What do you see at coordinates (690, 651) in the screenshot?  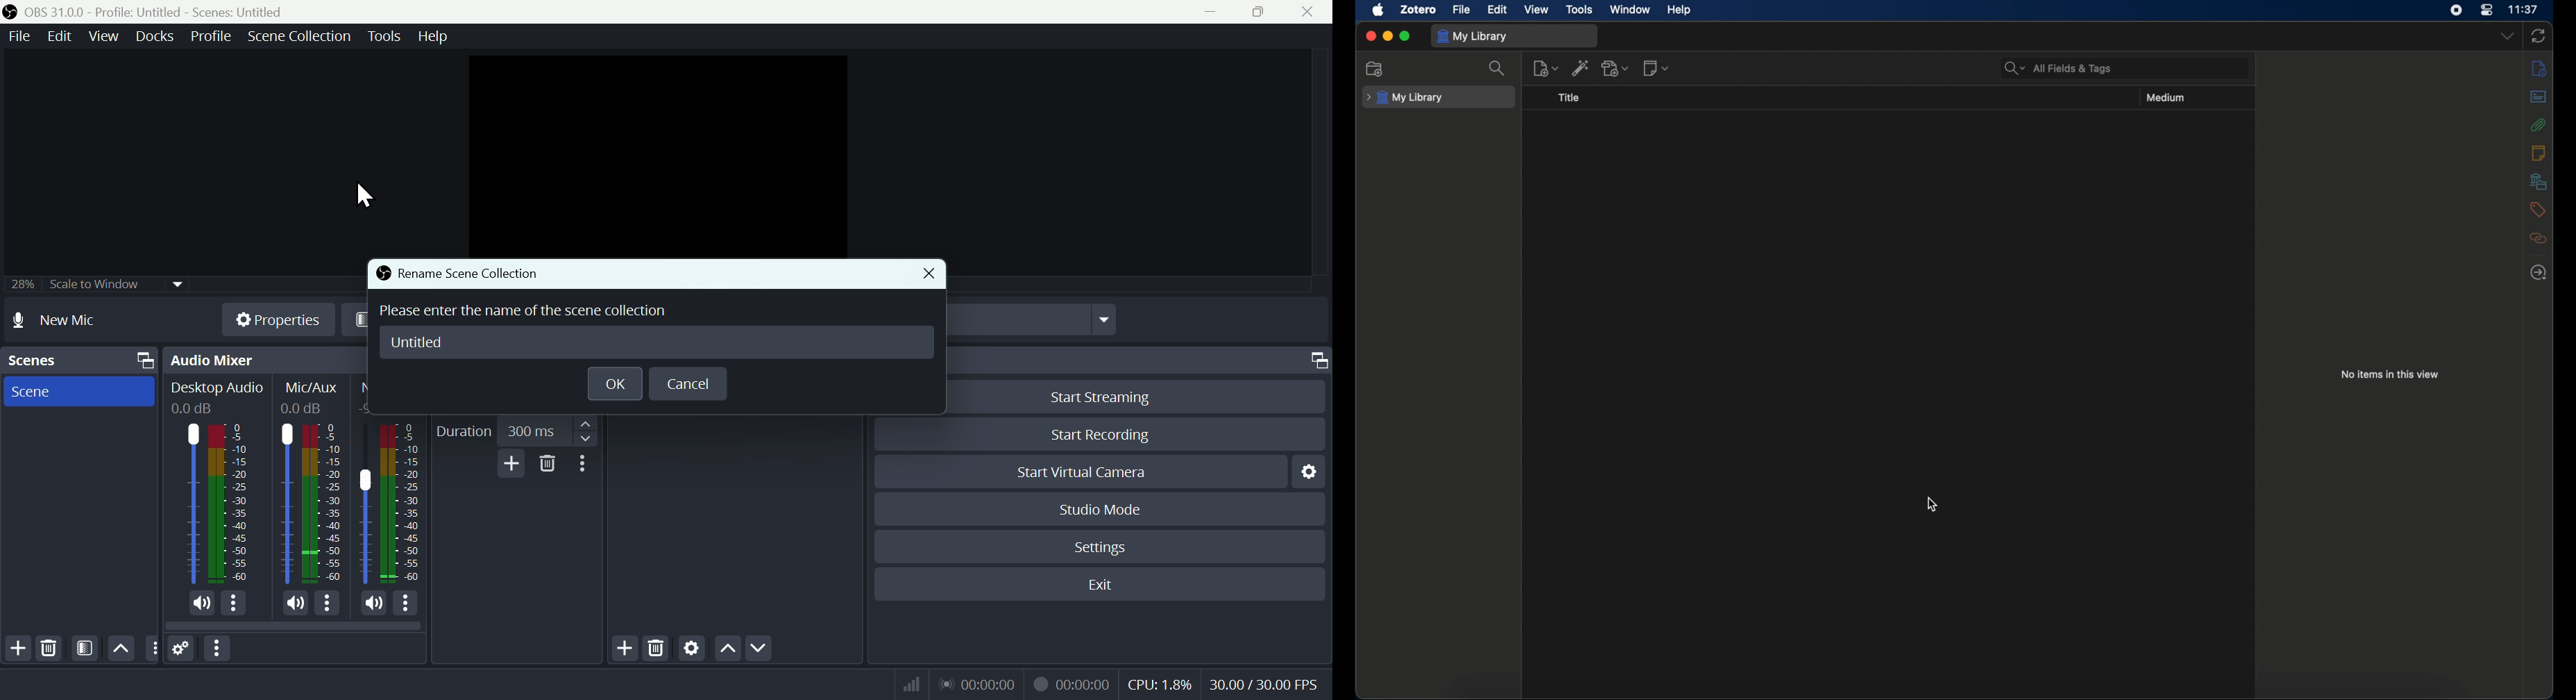 I see ` Settings` at bounding box center [690, 651].